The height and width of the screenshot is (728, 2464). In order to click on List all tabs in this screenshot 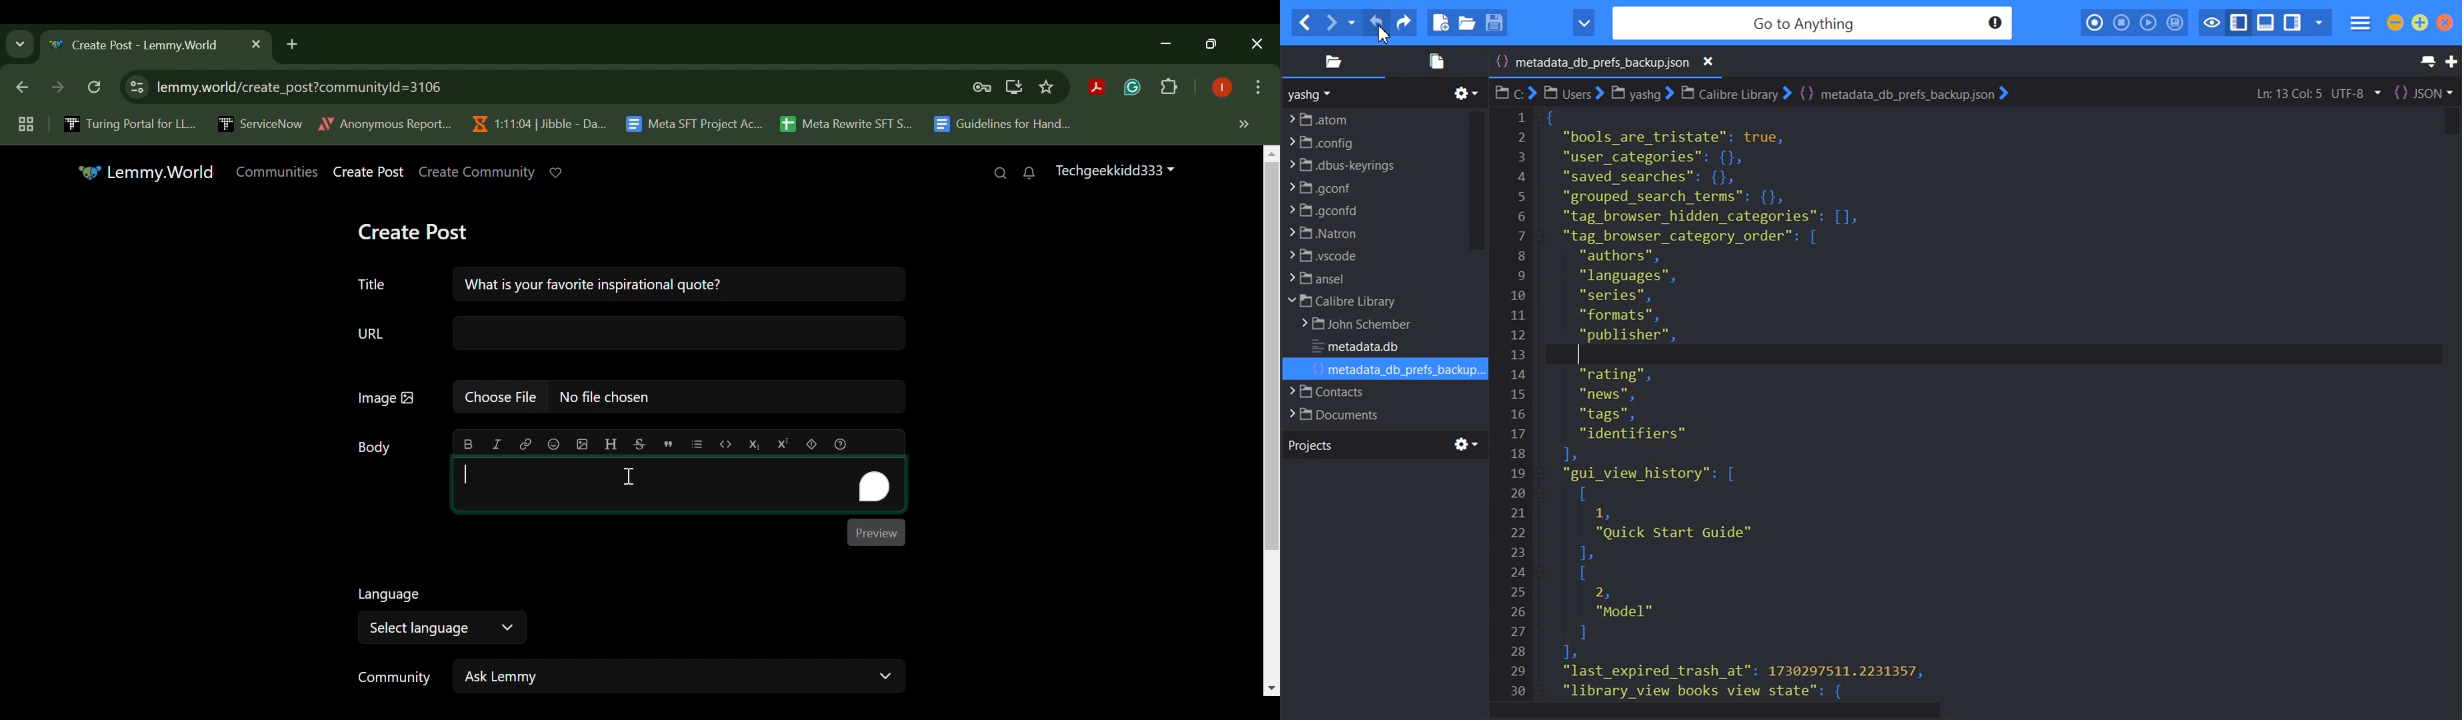, I will do `click(2427, 62)`.